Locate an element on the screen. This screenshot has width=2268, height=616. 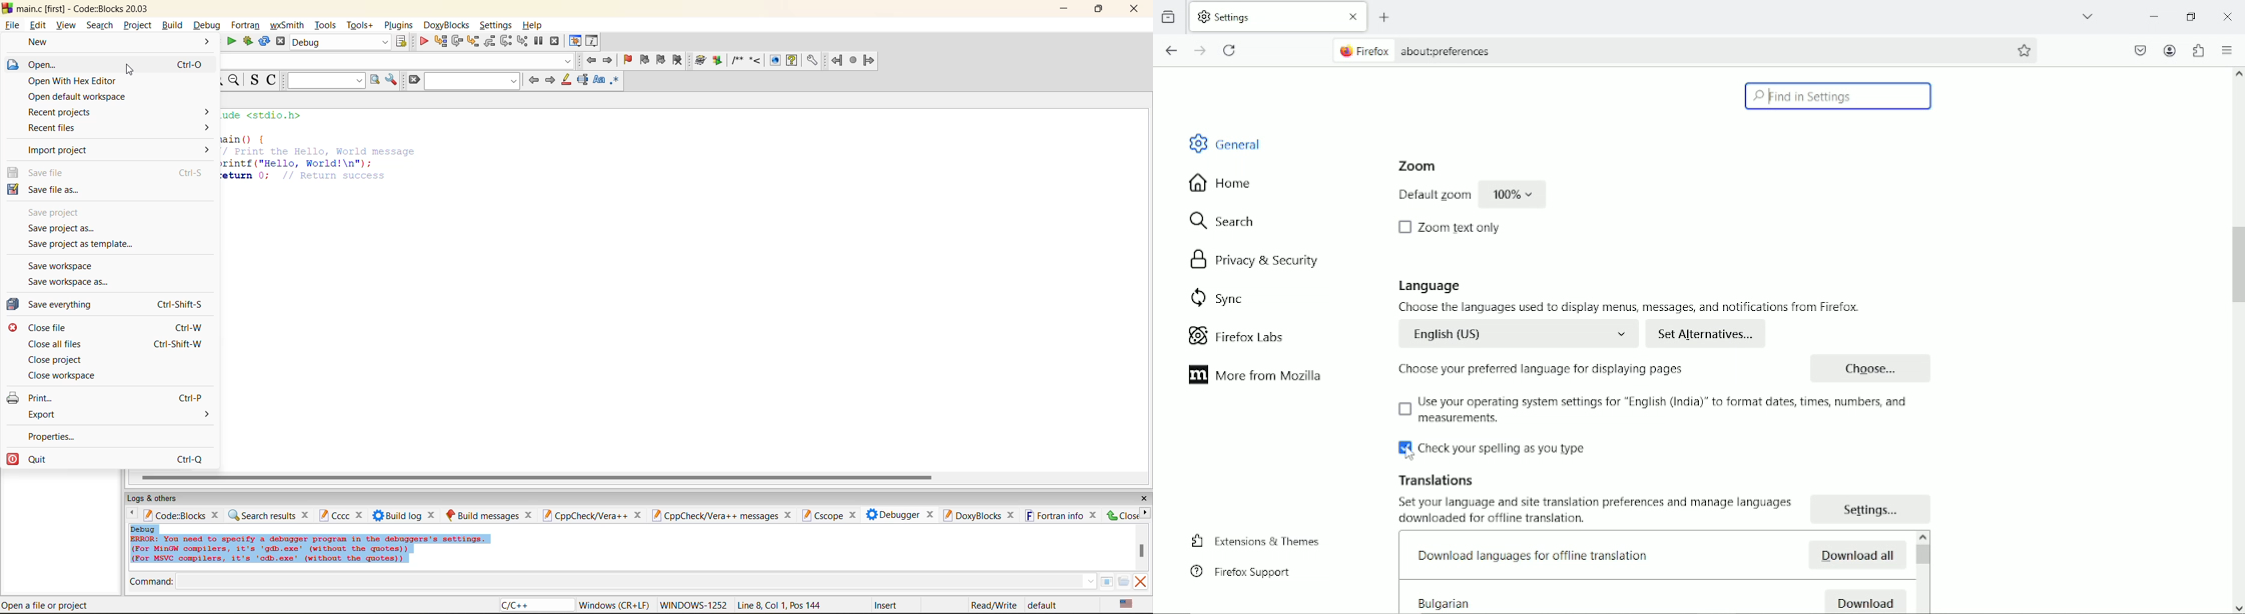
Privacy & security is located at coordinates (1249, 260).